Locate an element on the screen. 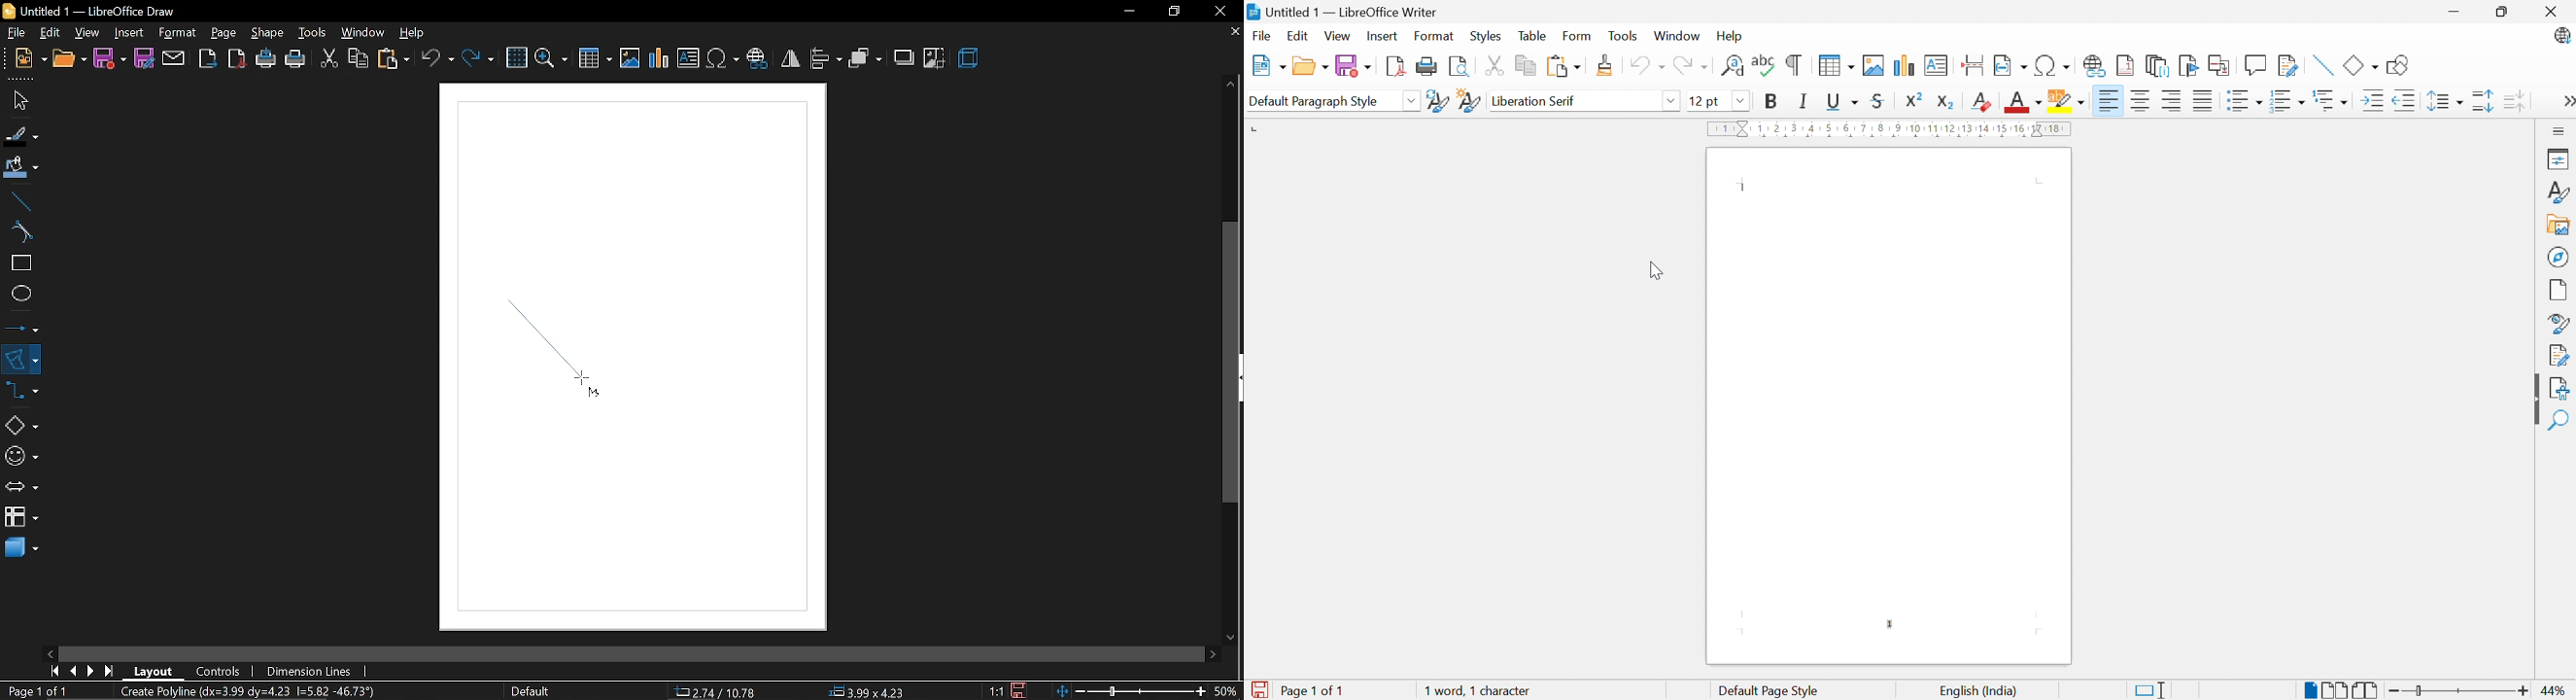  flowchart is located at coordinates (20, 517).